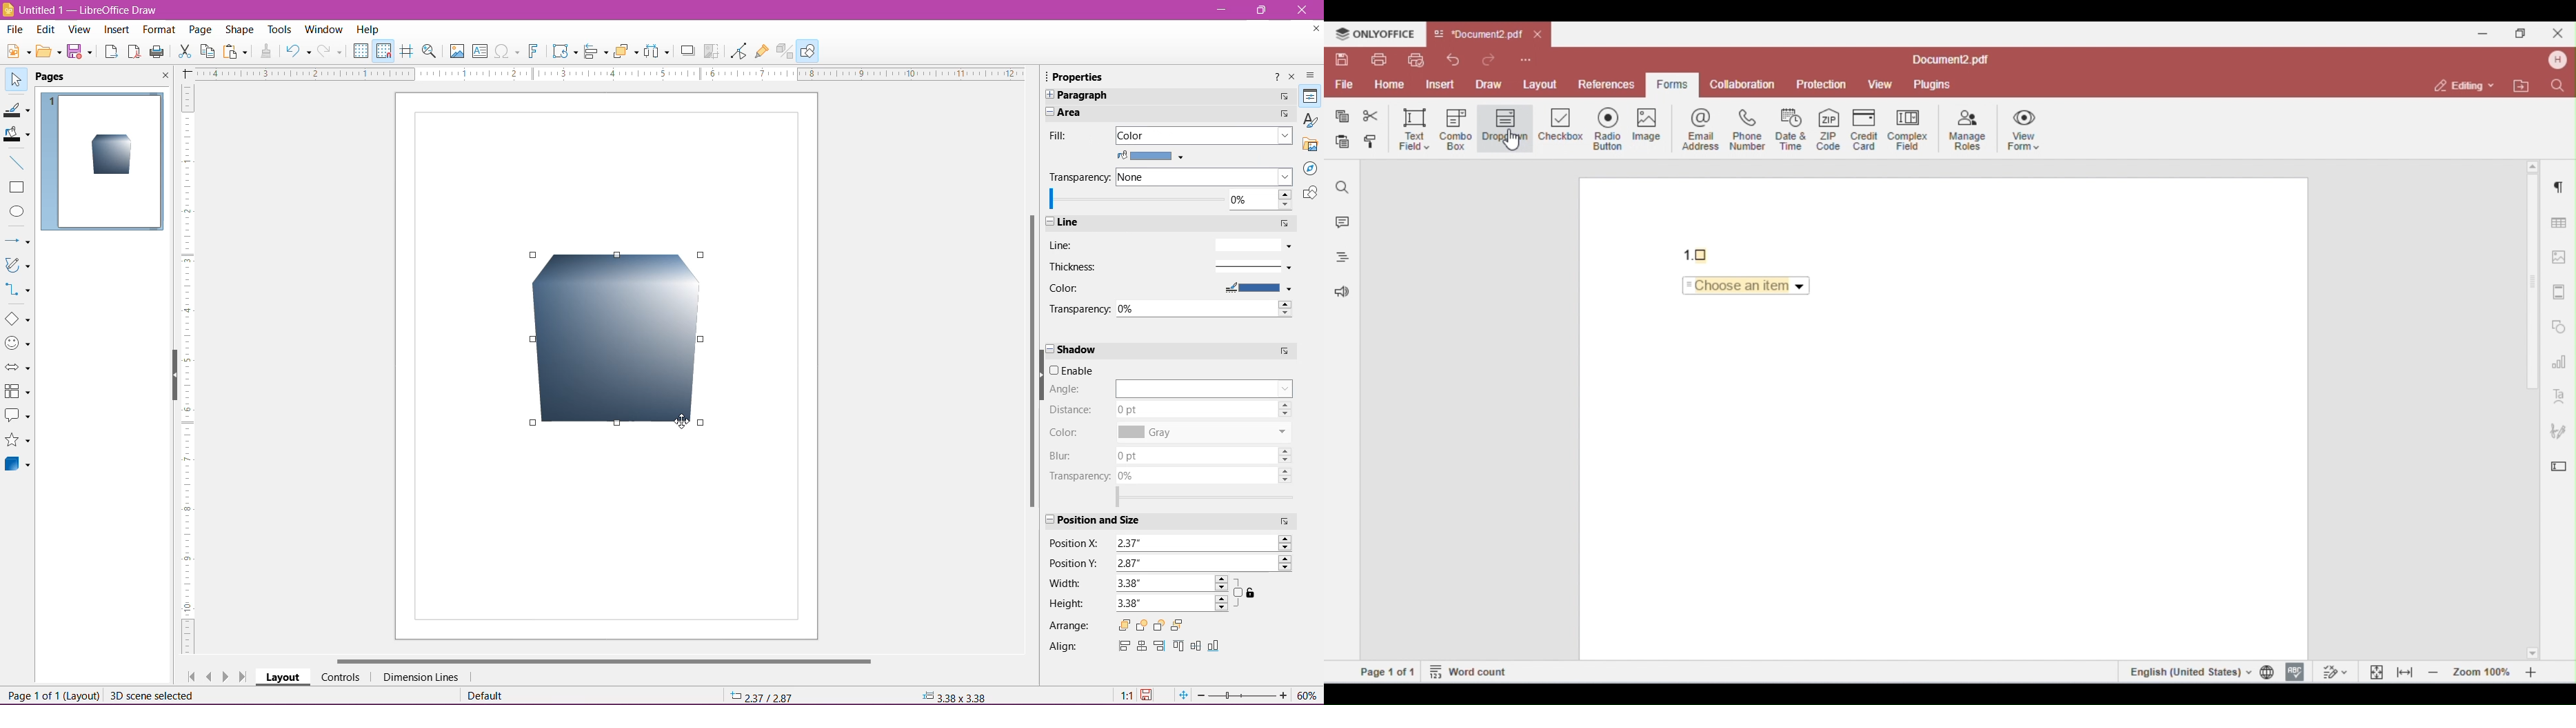 The image size is (2576, 728). Describe the element at coordinates (244, 677) in the screenshot. I see `Scroll to last page` at that location.